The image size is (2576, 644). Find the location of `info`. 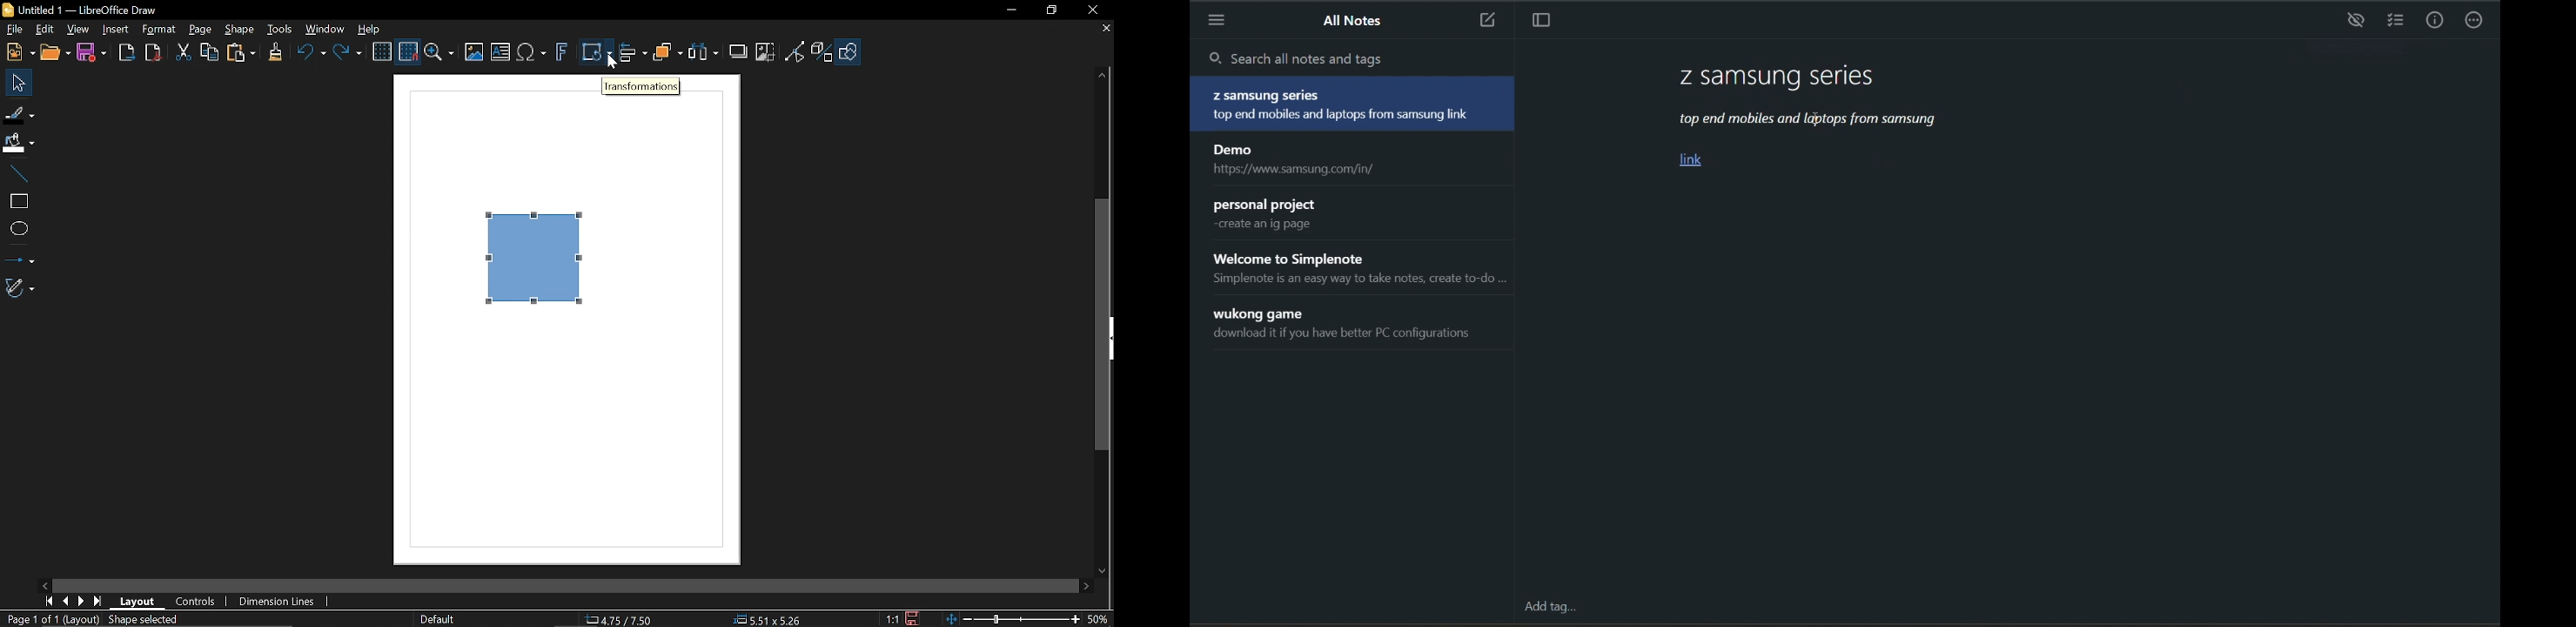

info is located at coordinates (2434, 20).